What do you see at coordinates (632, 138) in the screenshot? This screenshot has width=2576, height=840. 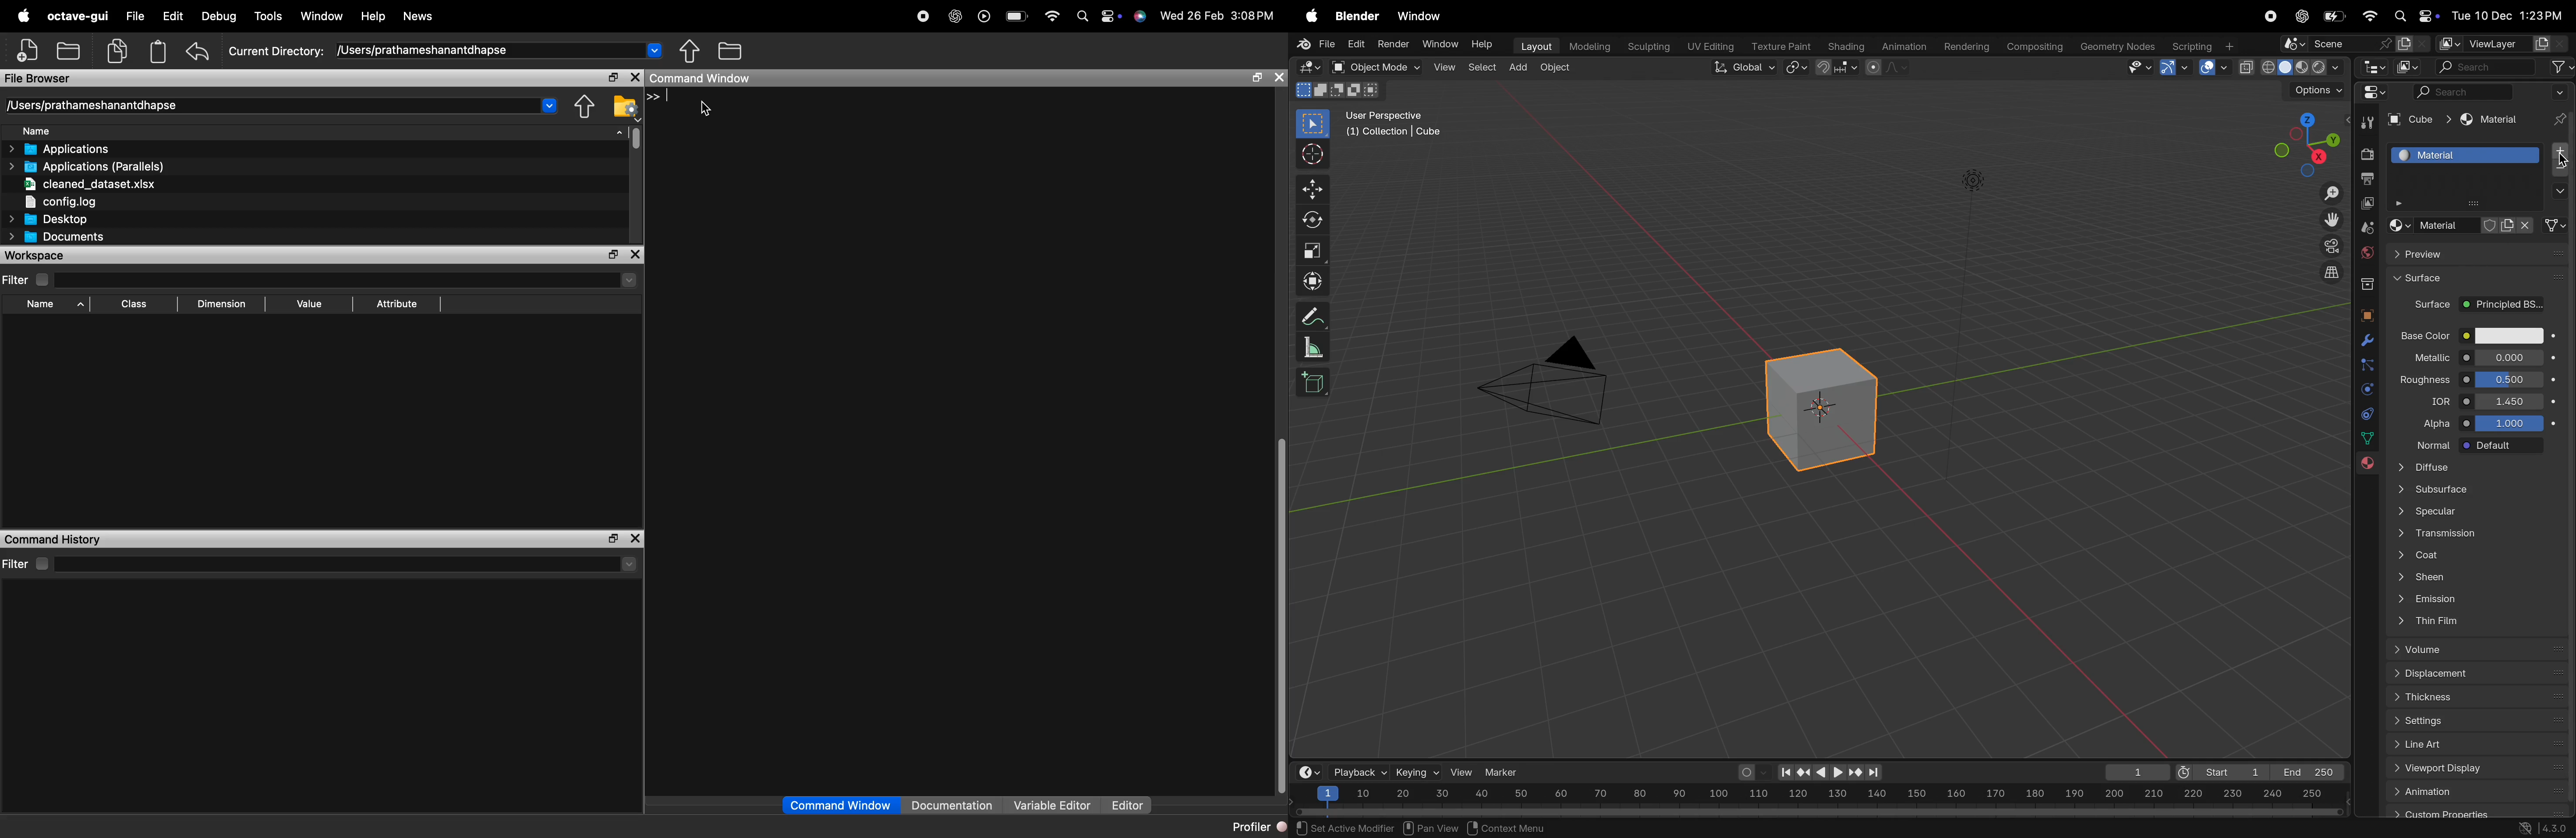 I see `vertical scrollbar` at bounding box center [632, 138].